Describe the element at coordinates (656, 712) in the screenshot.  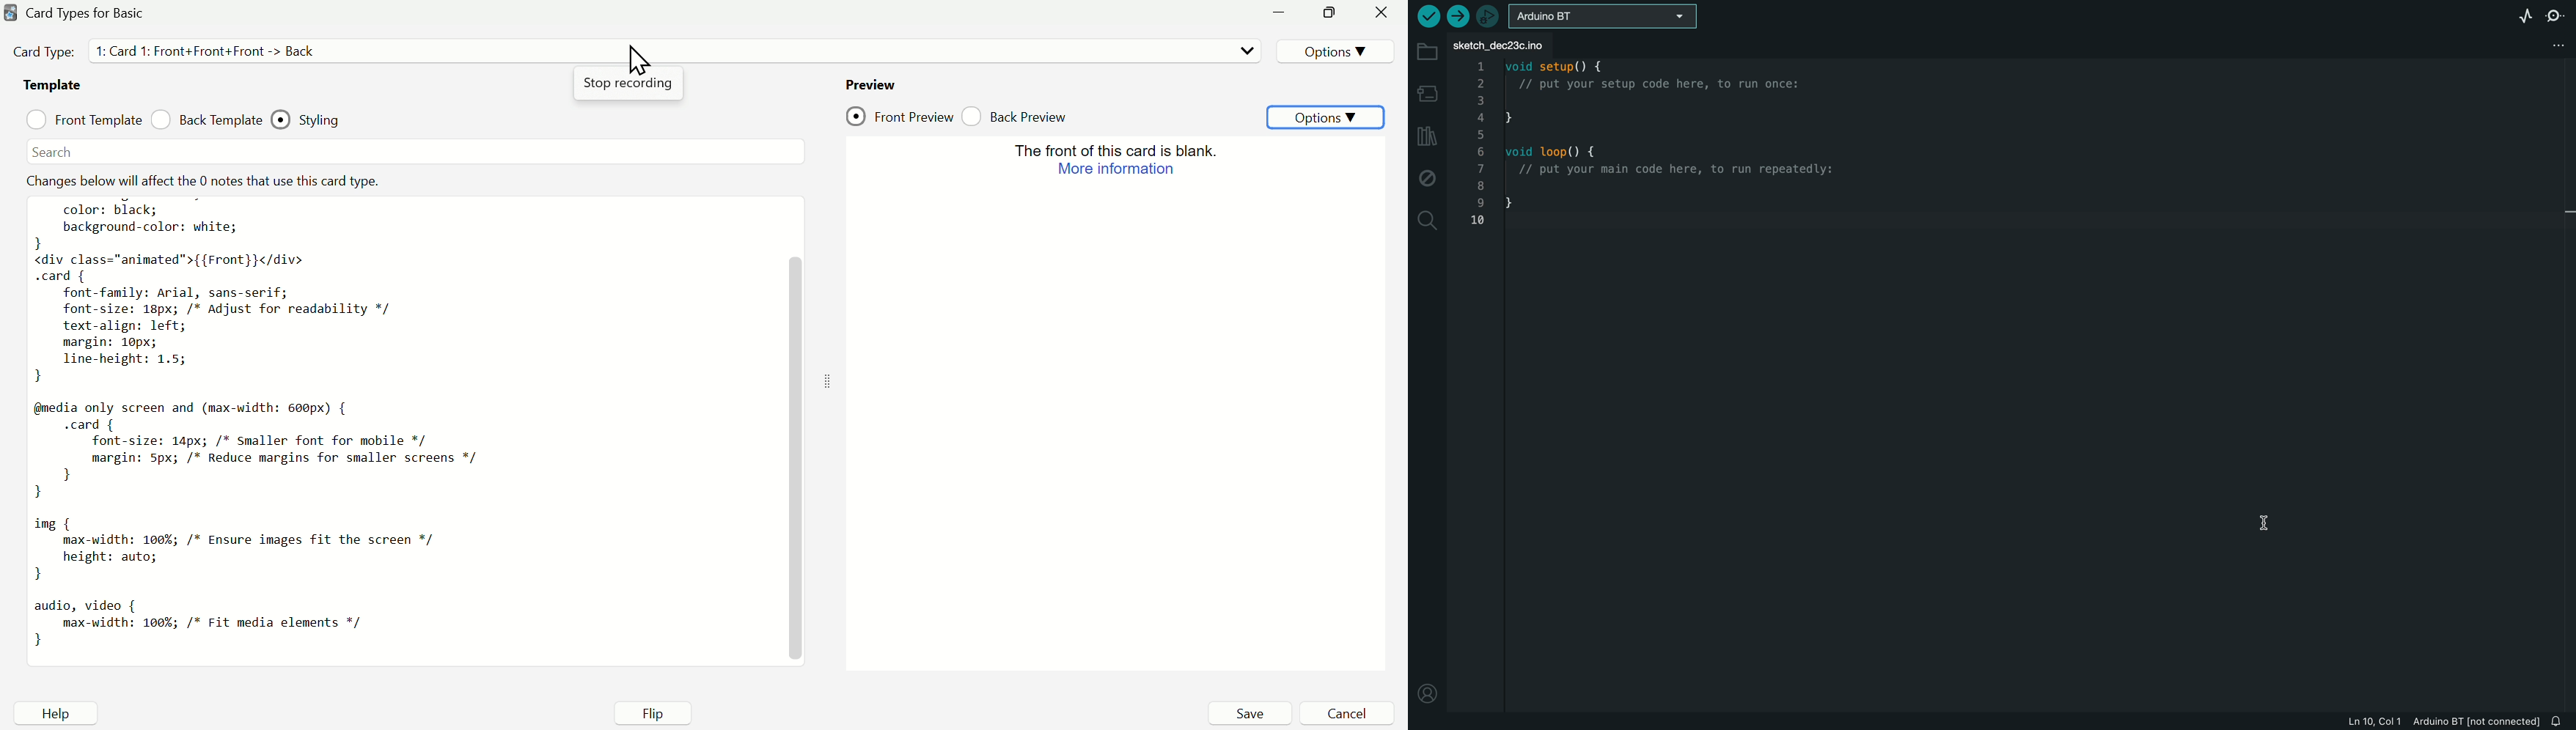
I see `Flip` at that location.